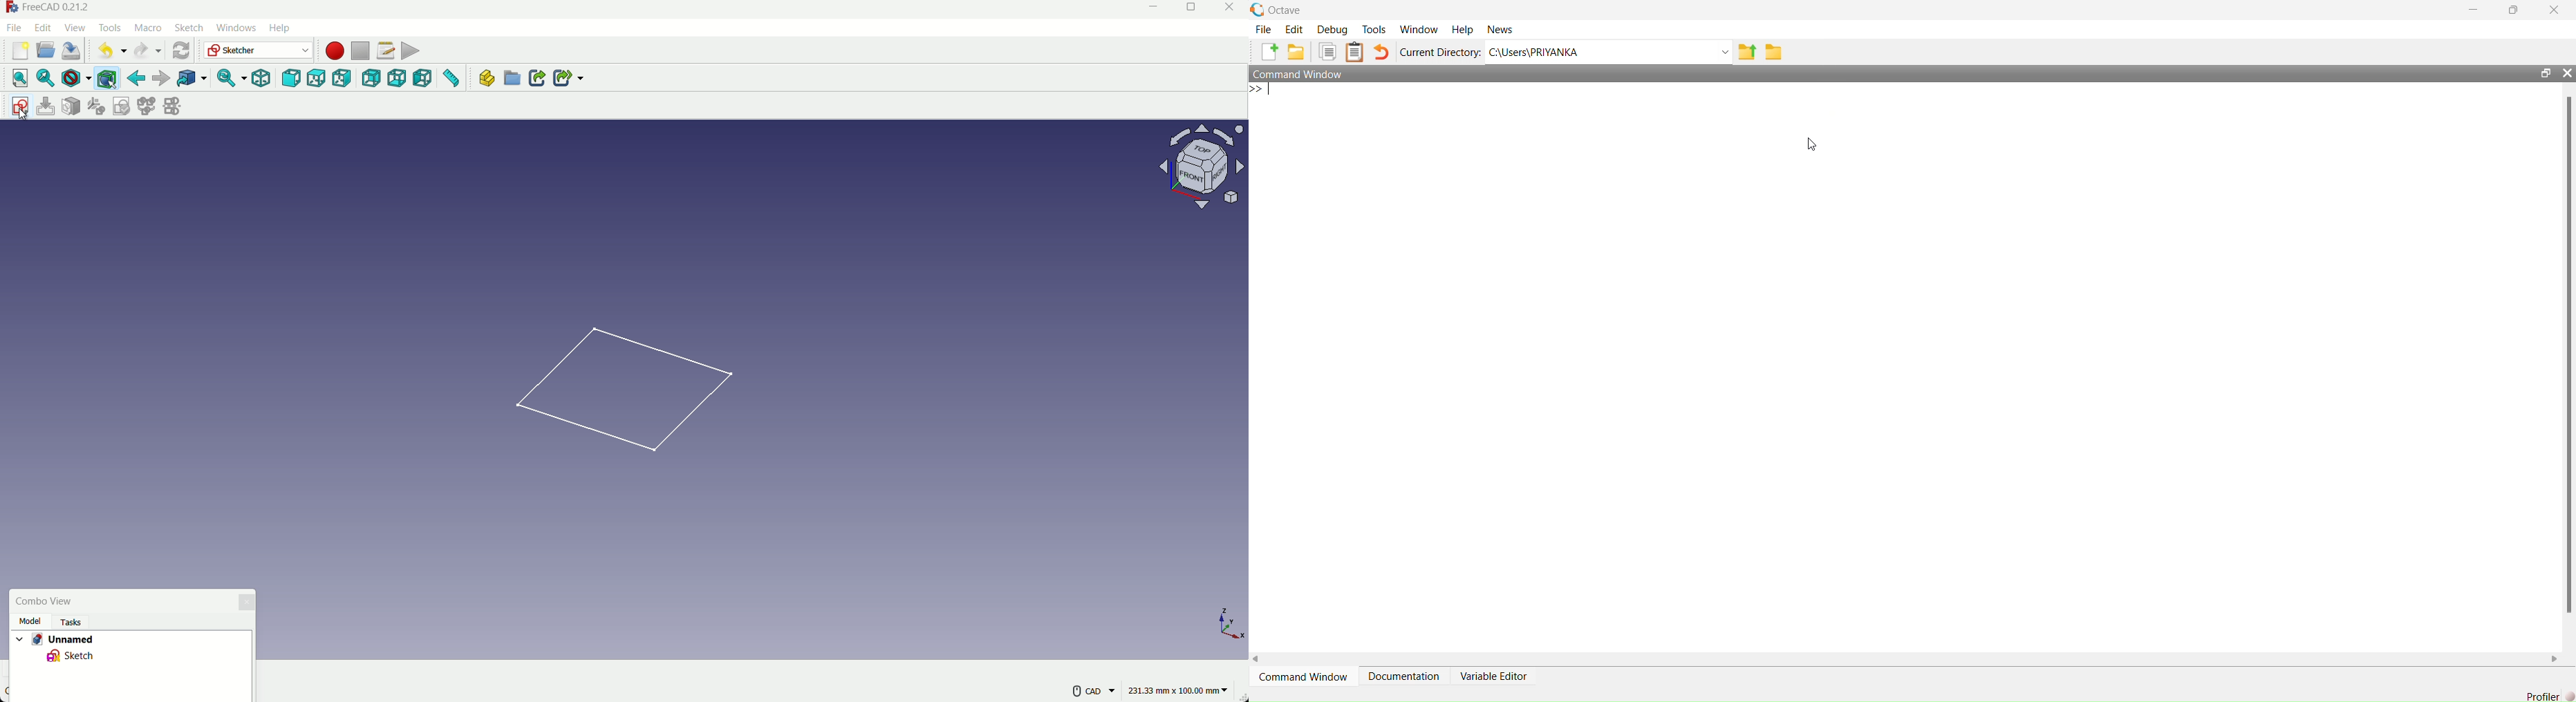 The image size is (2576, 728). What do you see at coordinates (290, 79) in the screenshot?
I see `front view` at bounding box center [290, 79].